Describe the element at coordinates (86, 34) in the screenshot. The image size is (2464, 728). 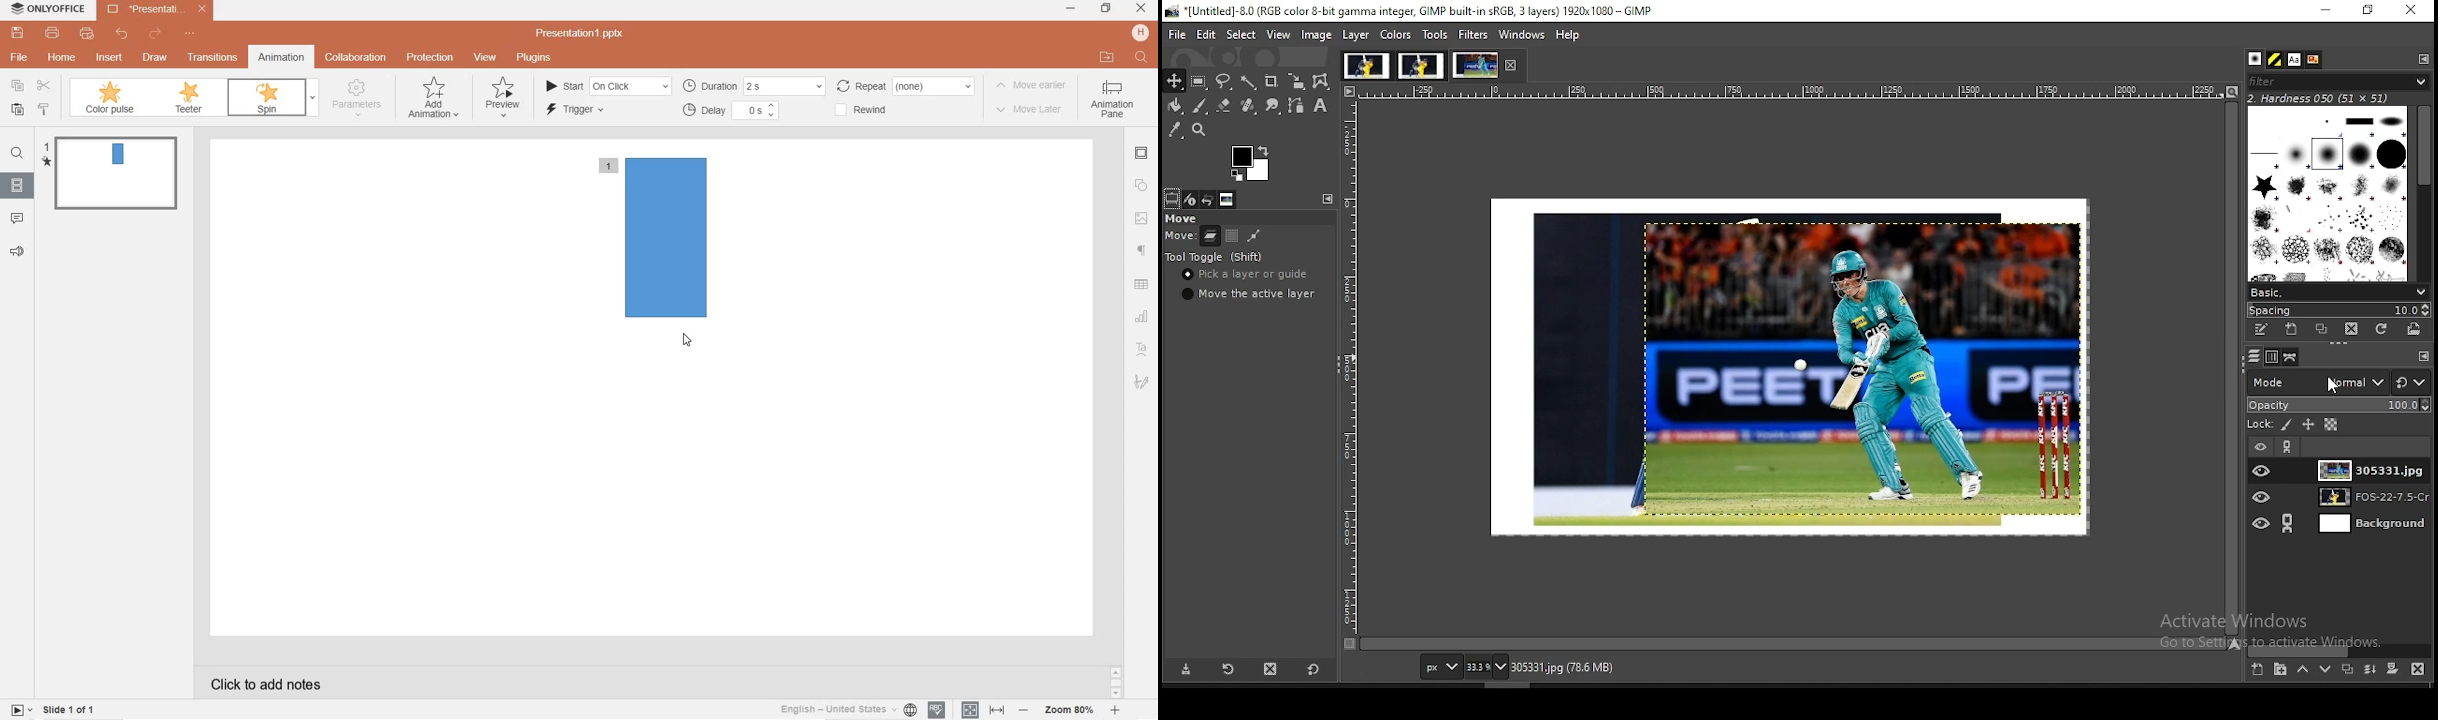
I see `quick print` at that location.